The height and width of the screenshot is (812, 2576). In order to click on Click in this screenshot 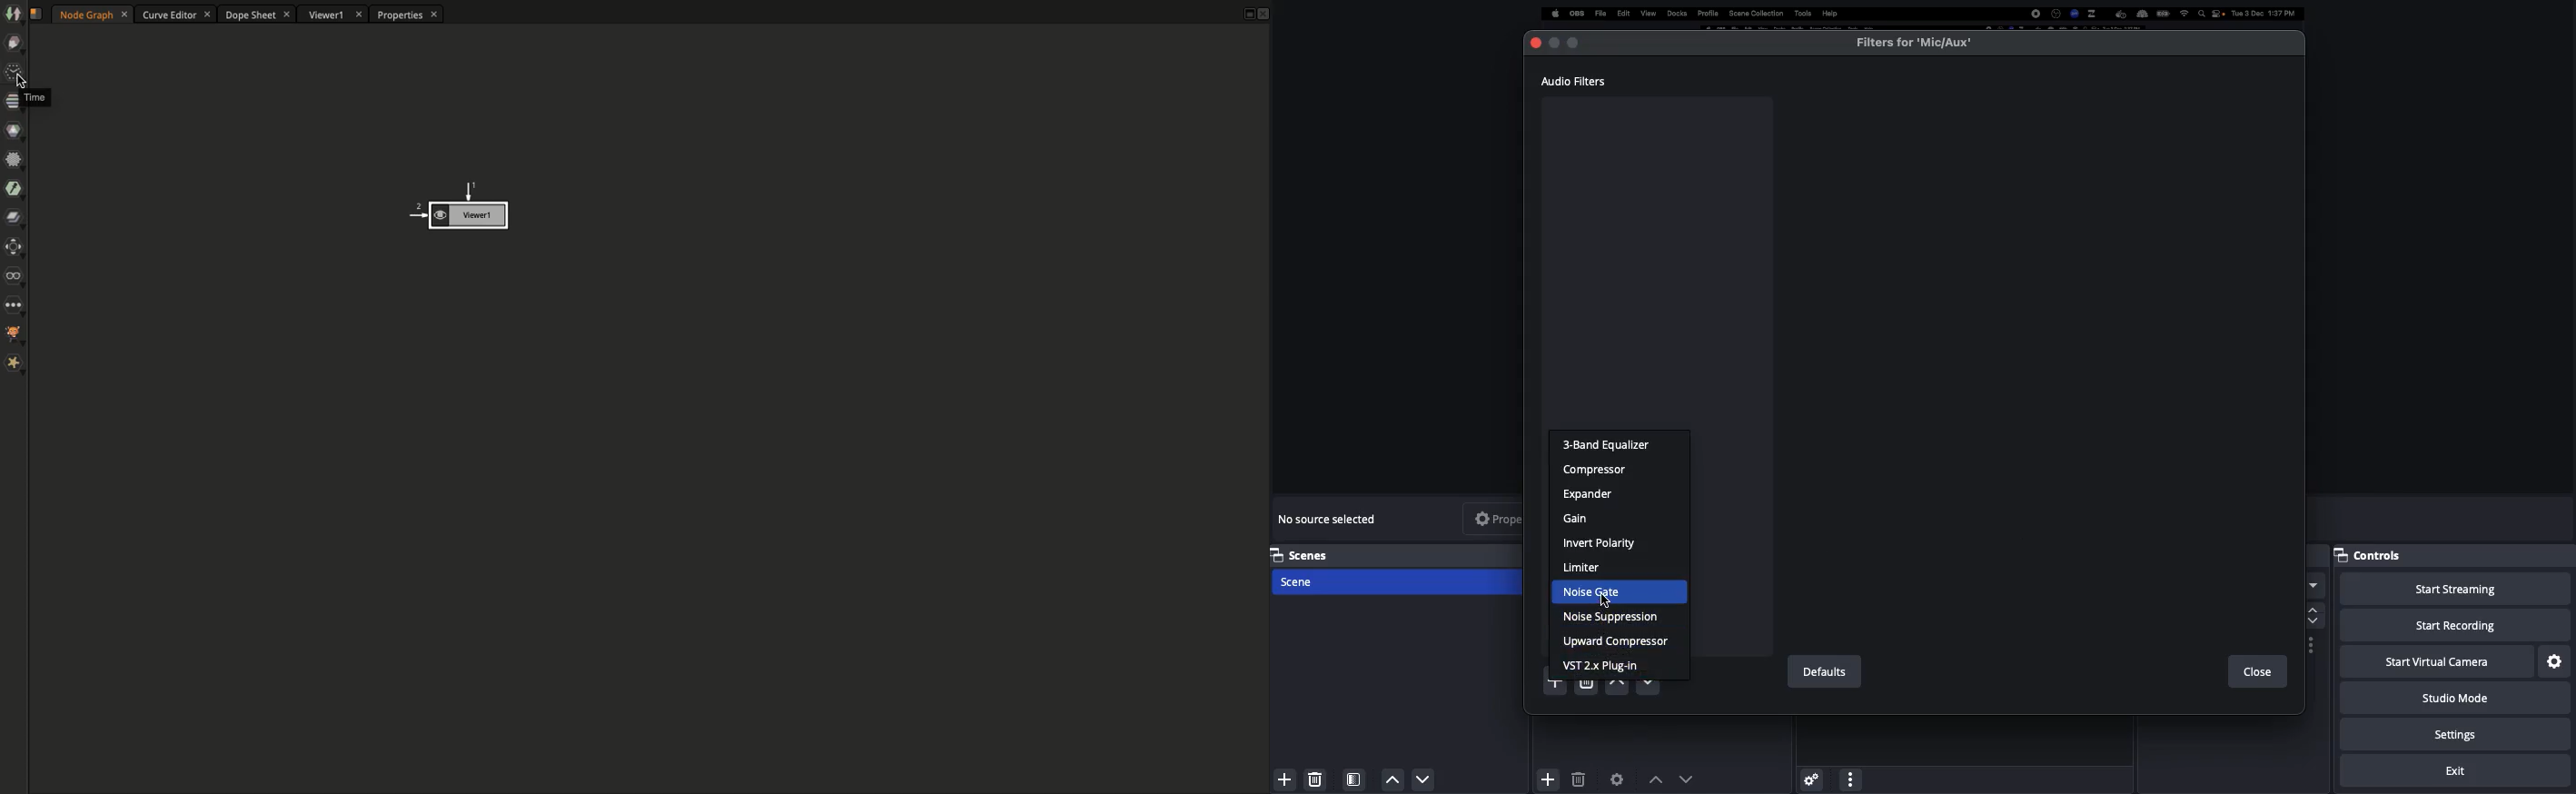, I will do `click(1606, 605)`.